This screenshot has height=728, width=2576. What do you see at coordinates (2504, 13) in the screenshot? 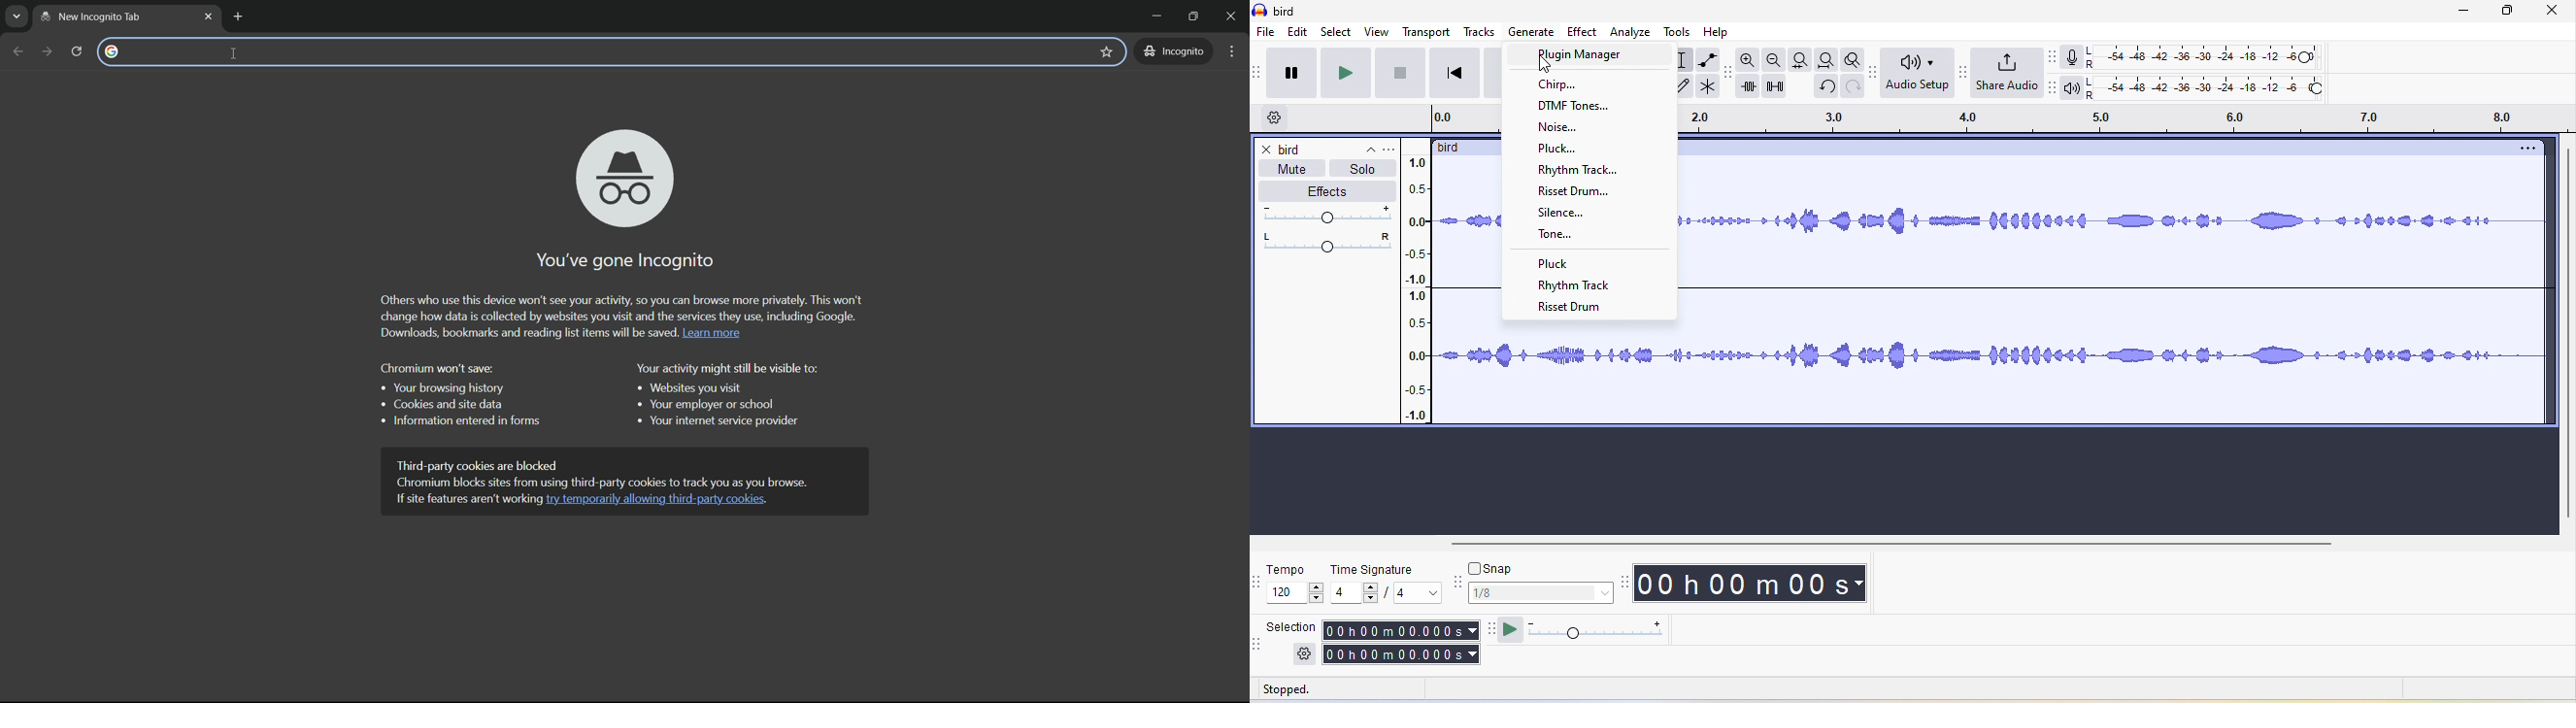
I see `maximize` at bounding box center [2504, 13].